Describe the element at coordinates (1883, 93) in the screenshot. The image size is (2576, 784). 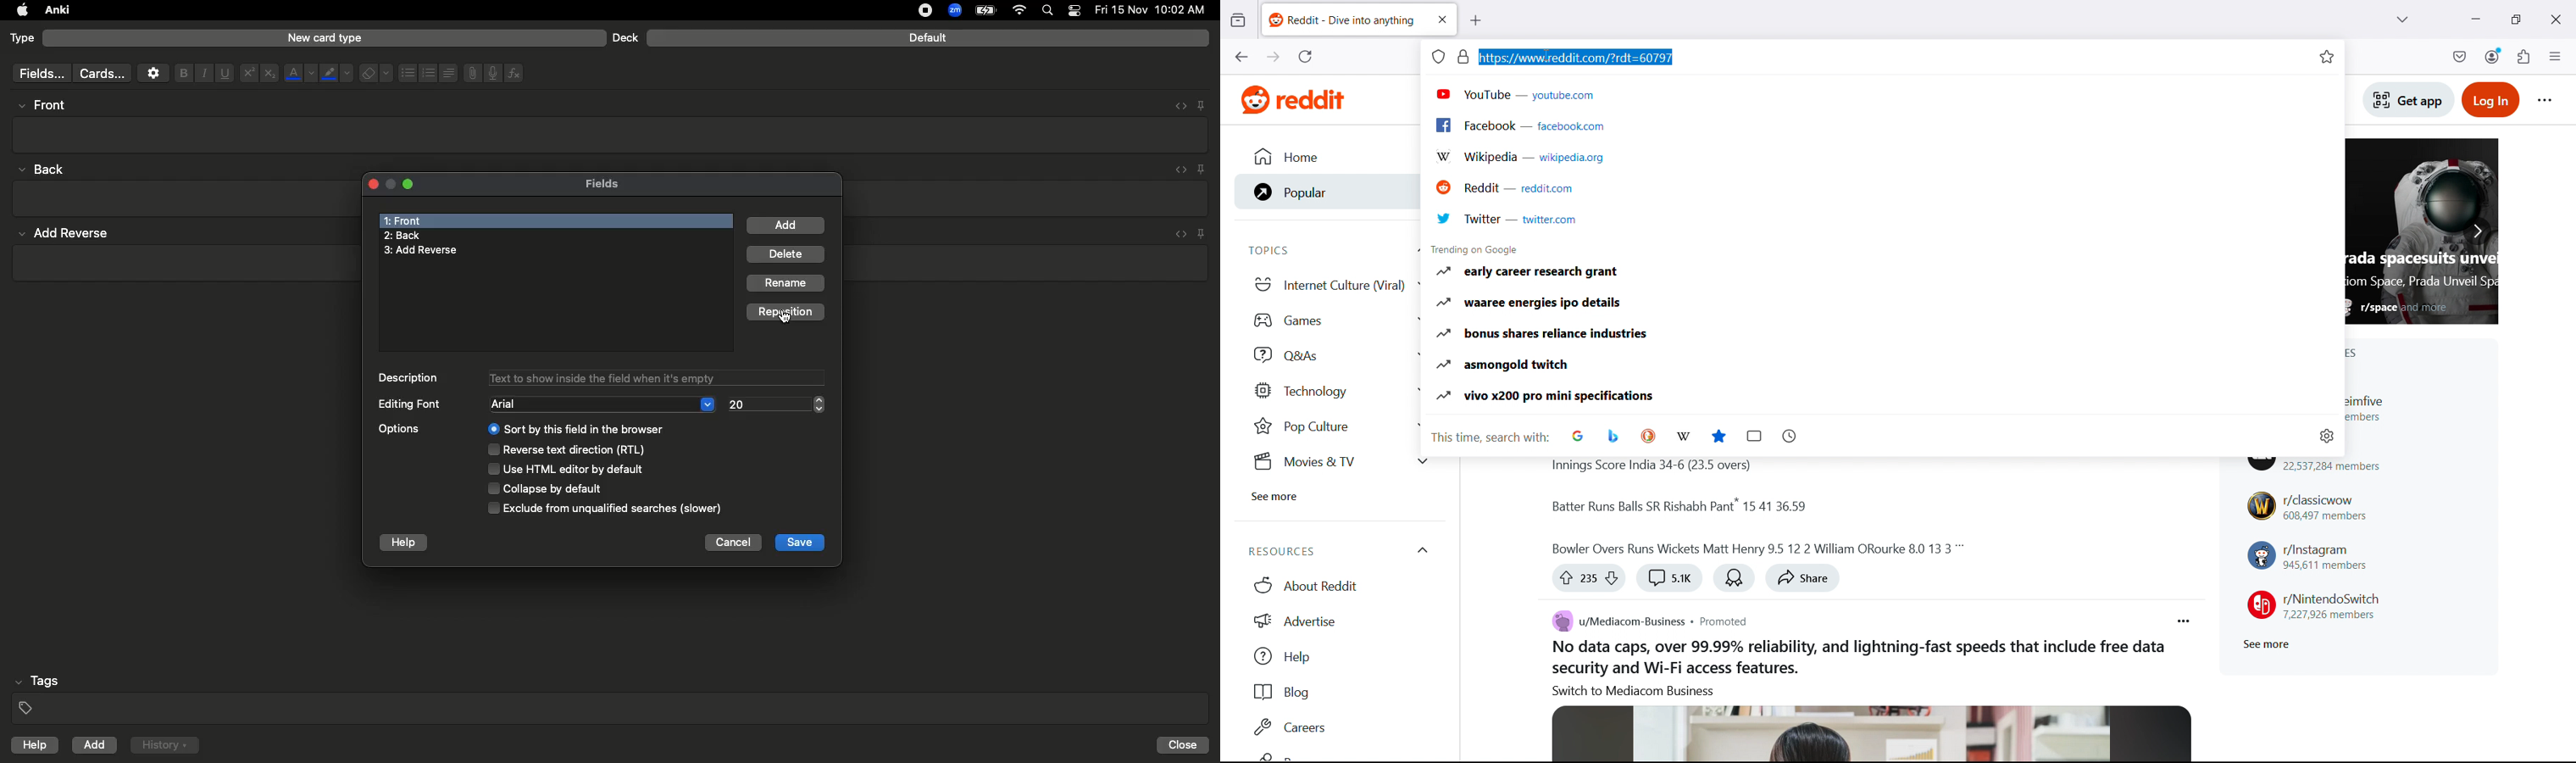
I see `Youtube.com` at that location.